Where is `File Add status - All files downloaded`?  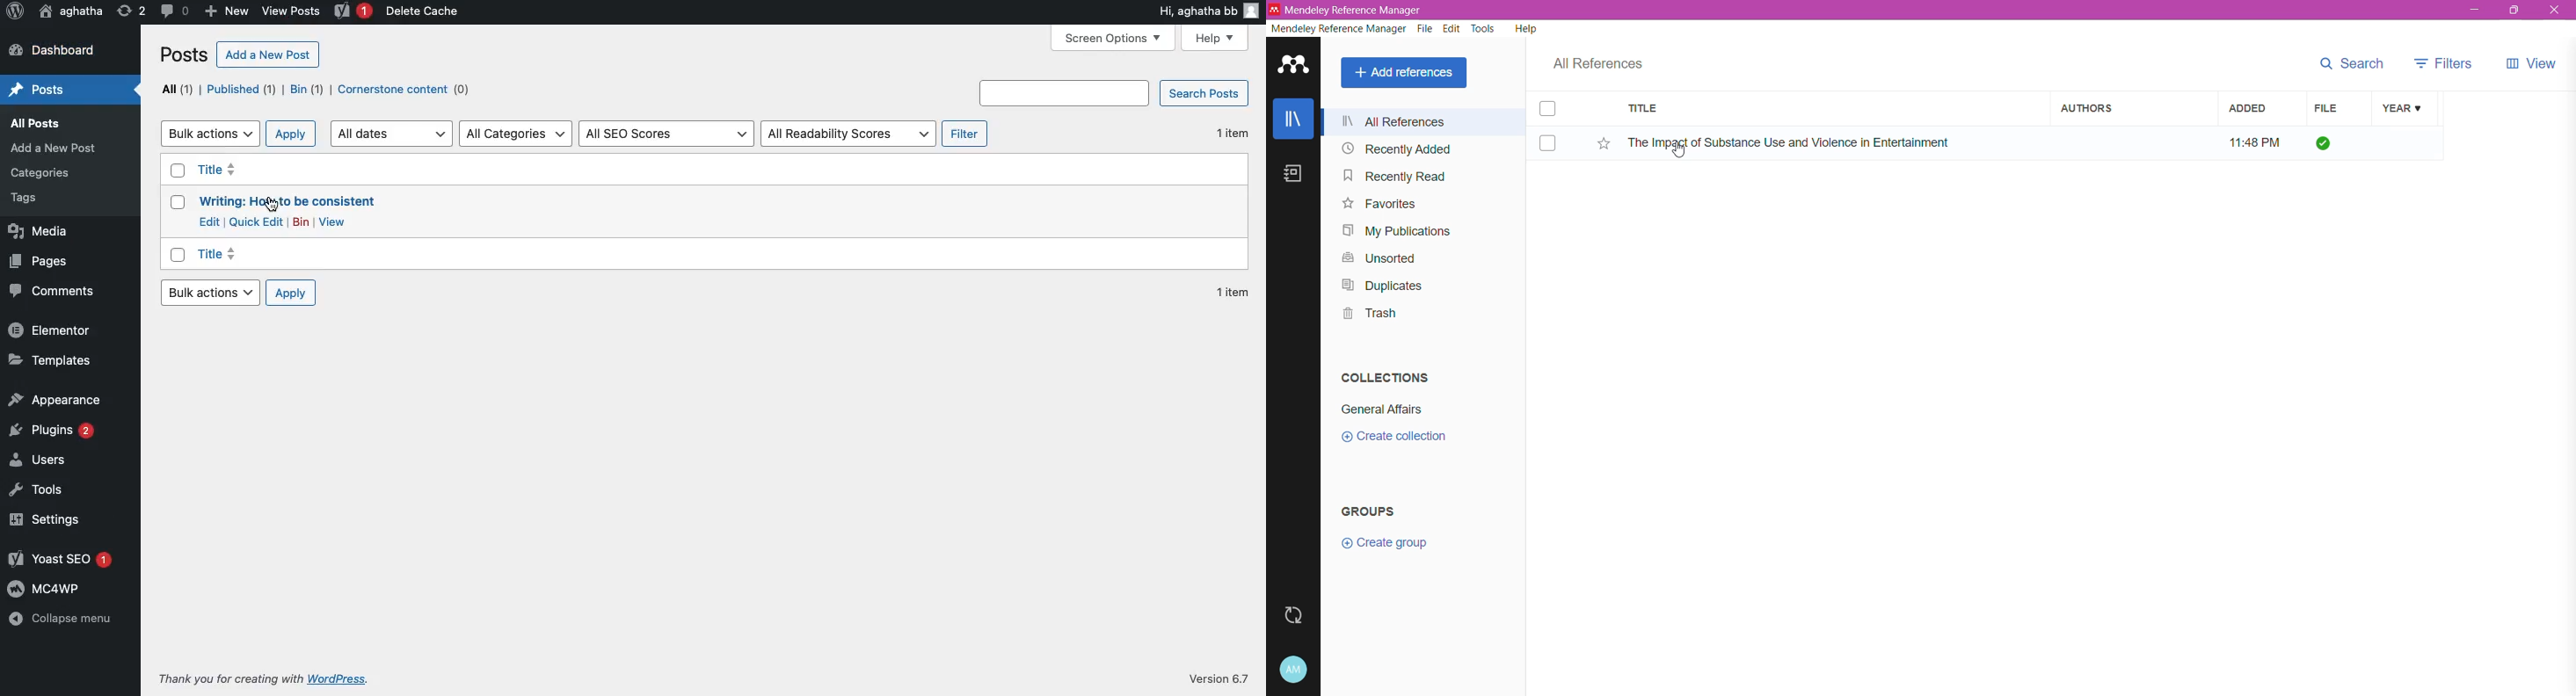 File Add status - All files downloaded is located at coordinates (2335, 141).